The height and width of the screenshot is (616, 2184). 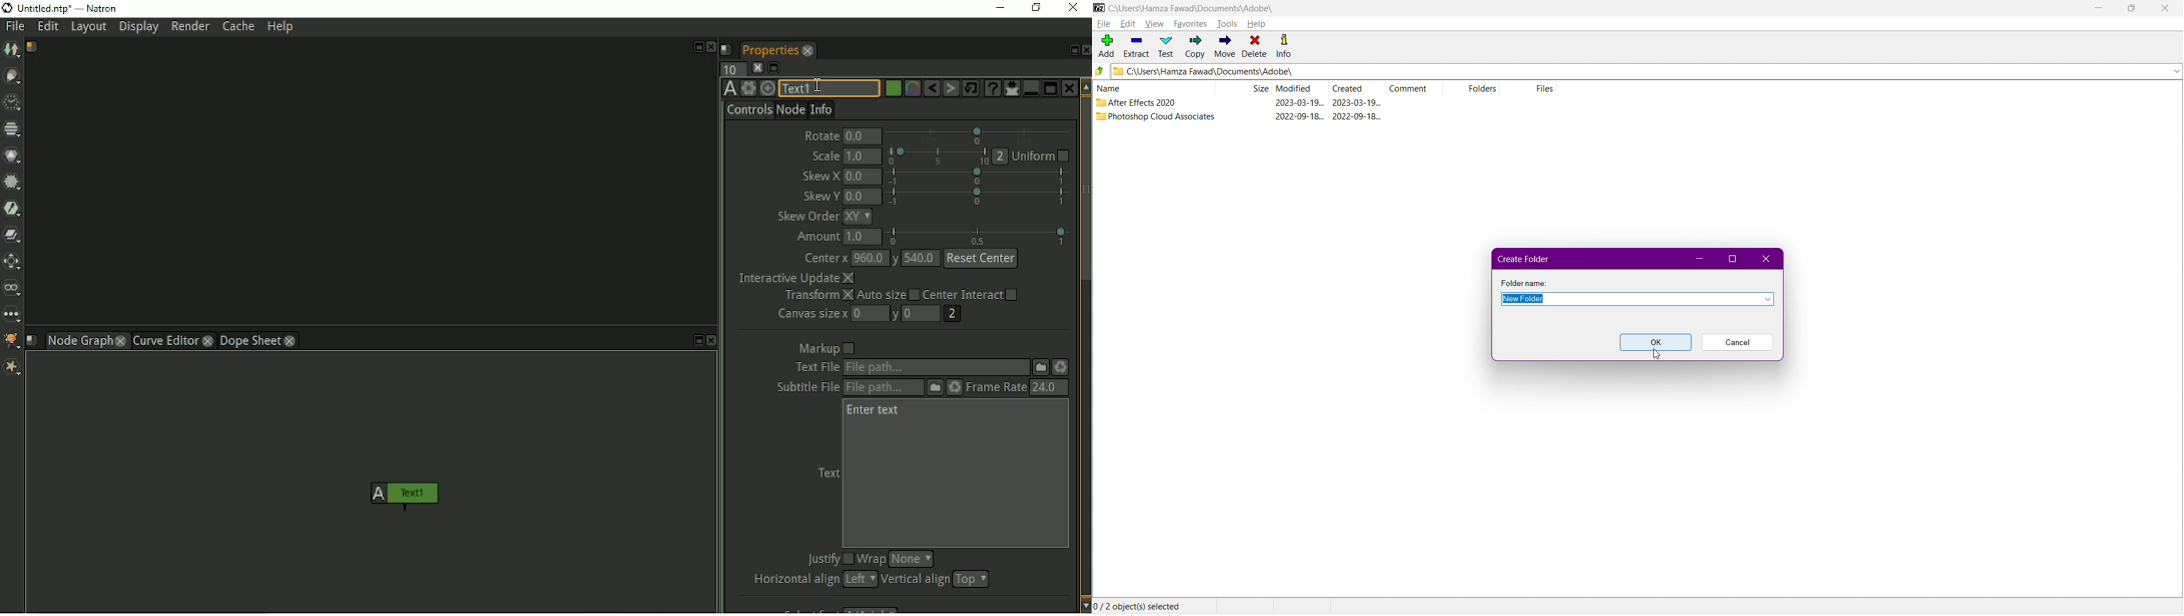 I want to click on created date & time, so click(x=1357, y=102).